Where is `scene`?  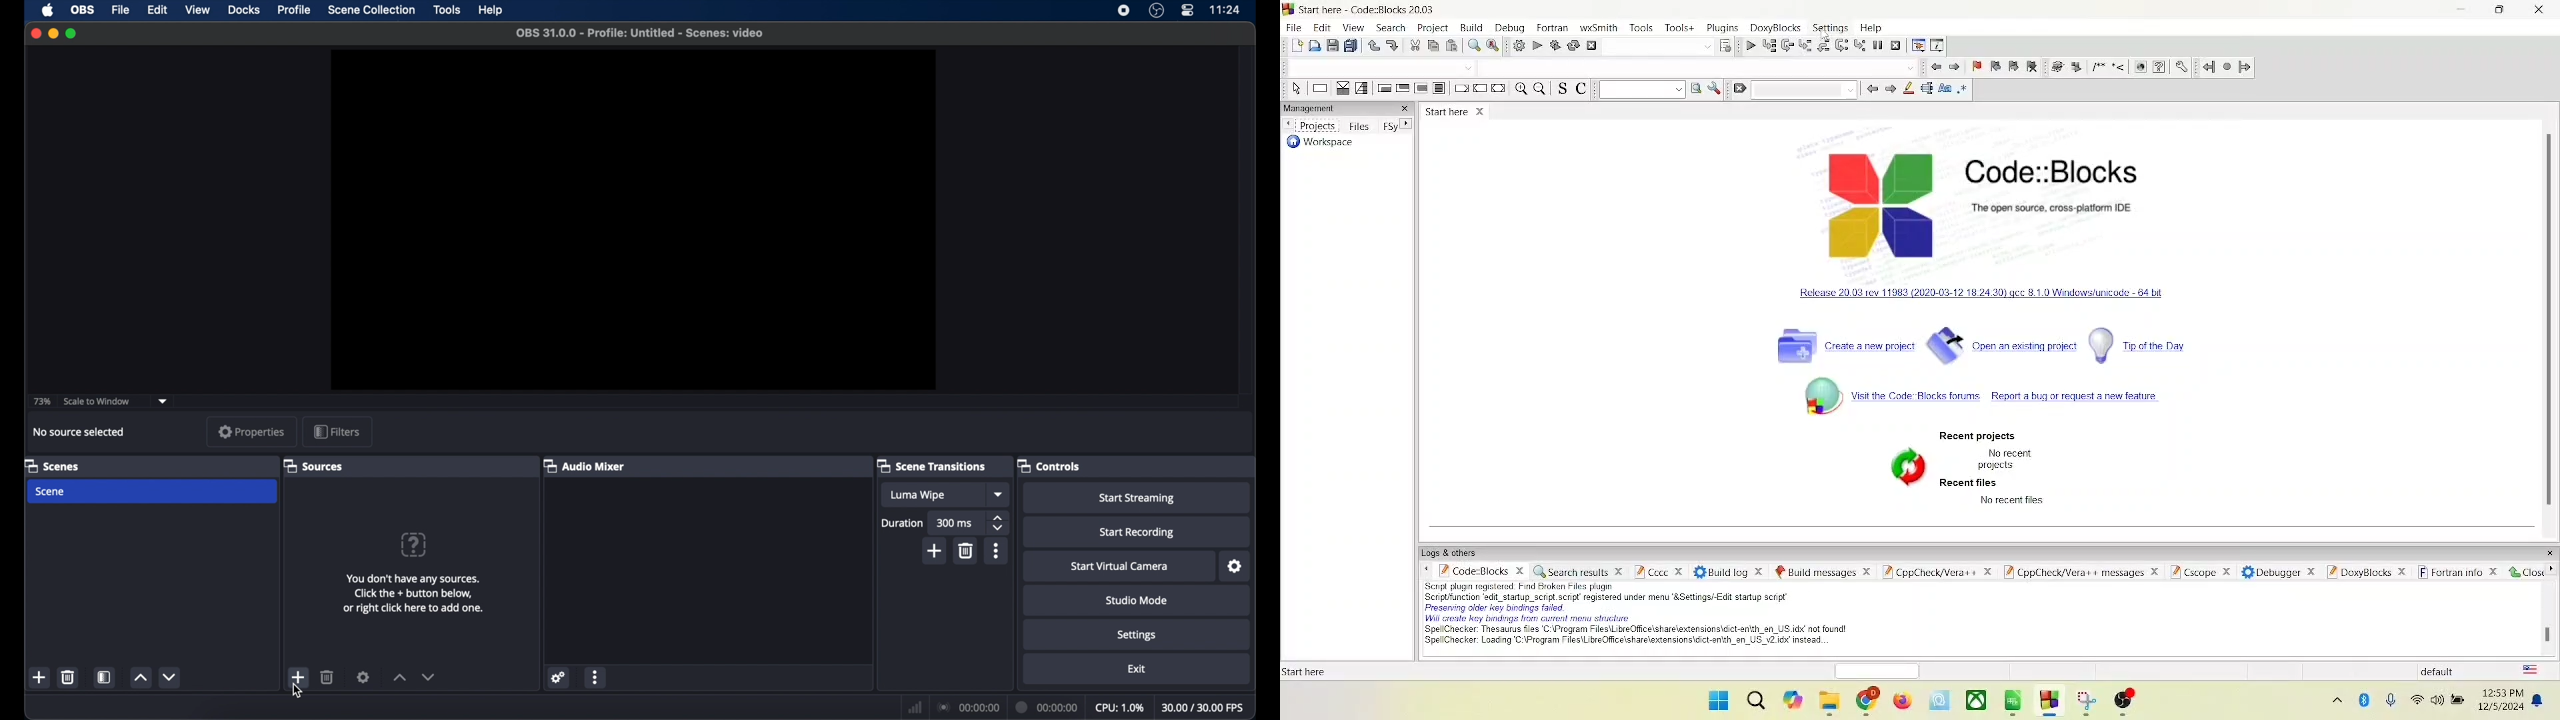
scene is located at coordinates (52, 492).